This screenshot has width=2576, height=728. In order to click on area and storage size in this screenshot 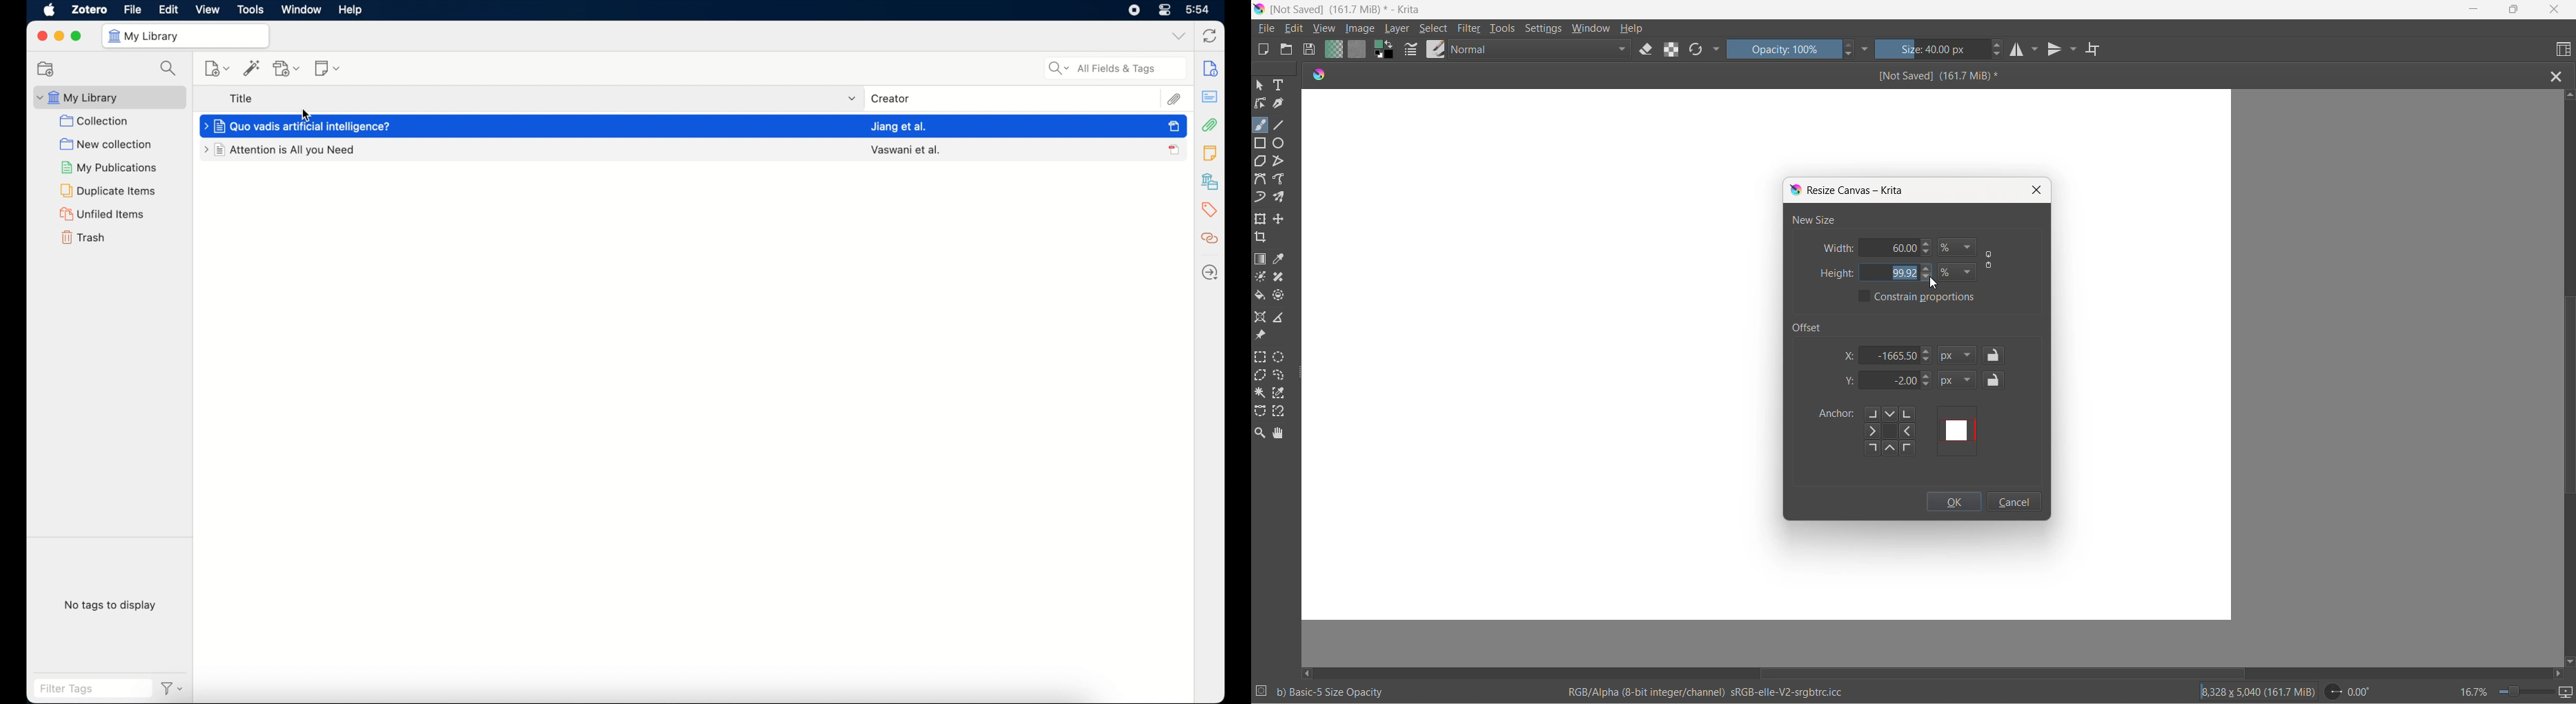, I will do `click(2258, 691)`.